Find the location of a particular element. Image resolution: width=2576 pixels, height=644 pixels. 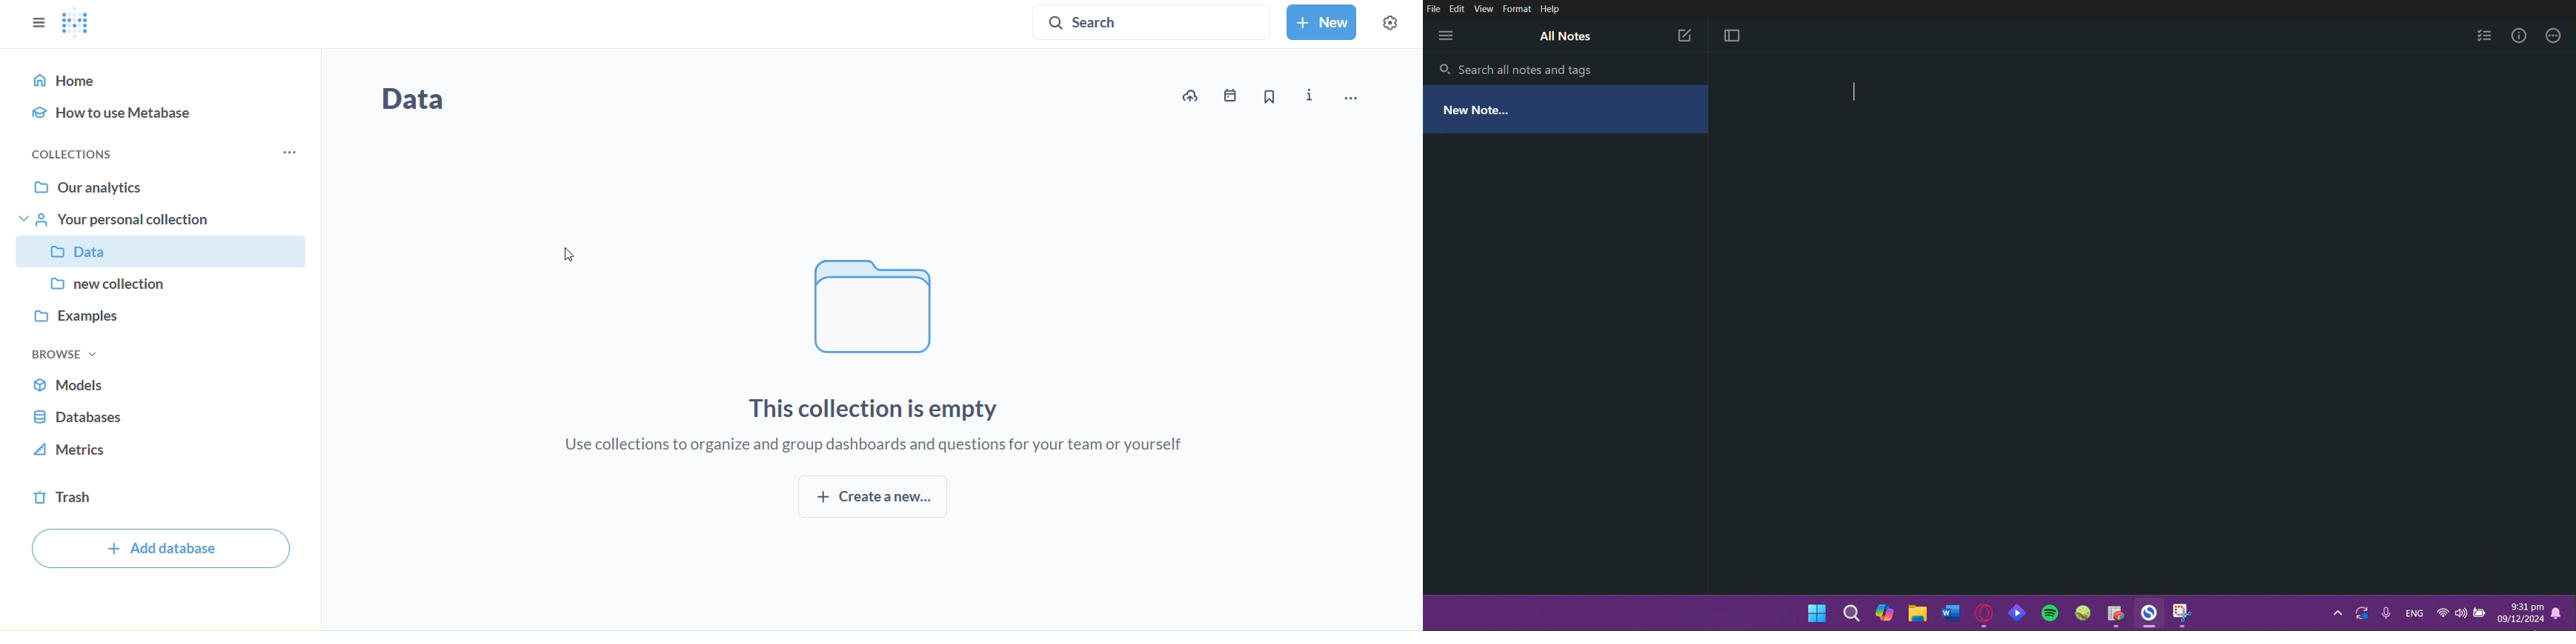

our analytics is located at coordinates (163, 184).